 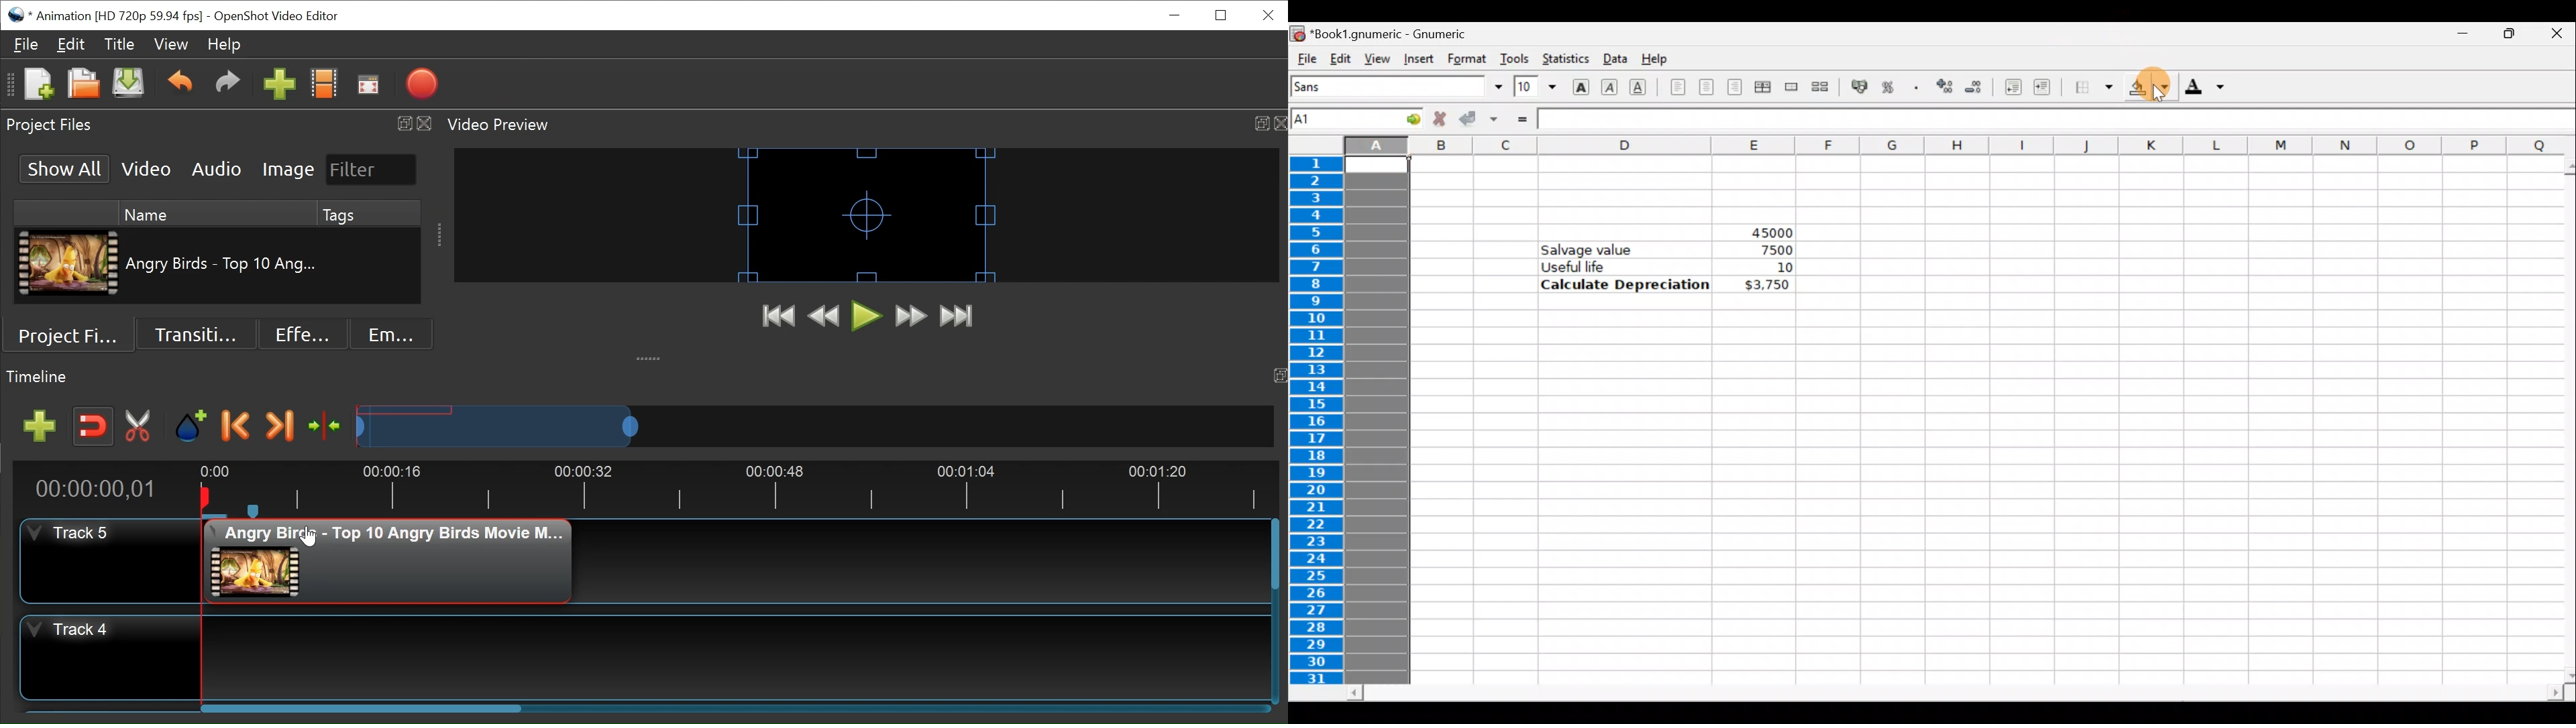 I want to click on Decrease the number of decimals, so click(x=1974, y=86).